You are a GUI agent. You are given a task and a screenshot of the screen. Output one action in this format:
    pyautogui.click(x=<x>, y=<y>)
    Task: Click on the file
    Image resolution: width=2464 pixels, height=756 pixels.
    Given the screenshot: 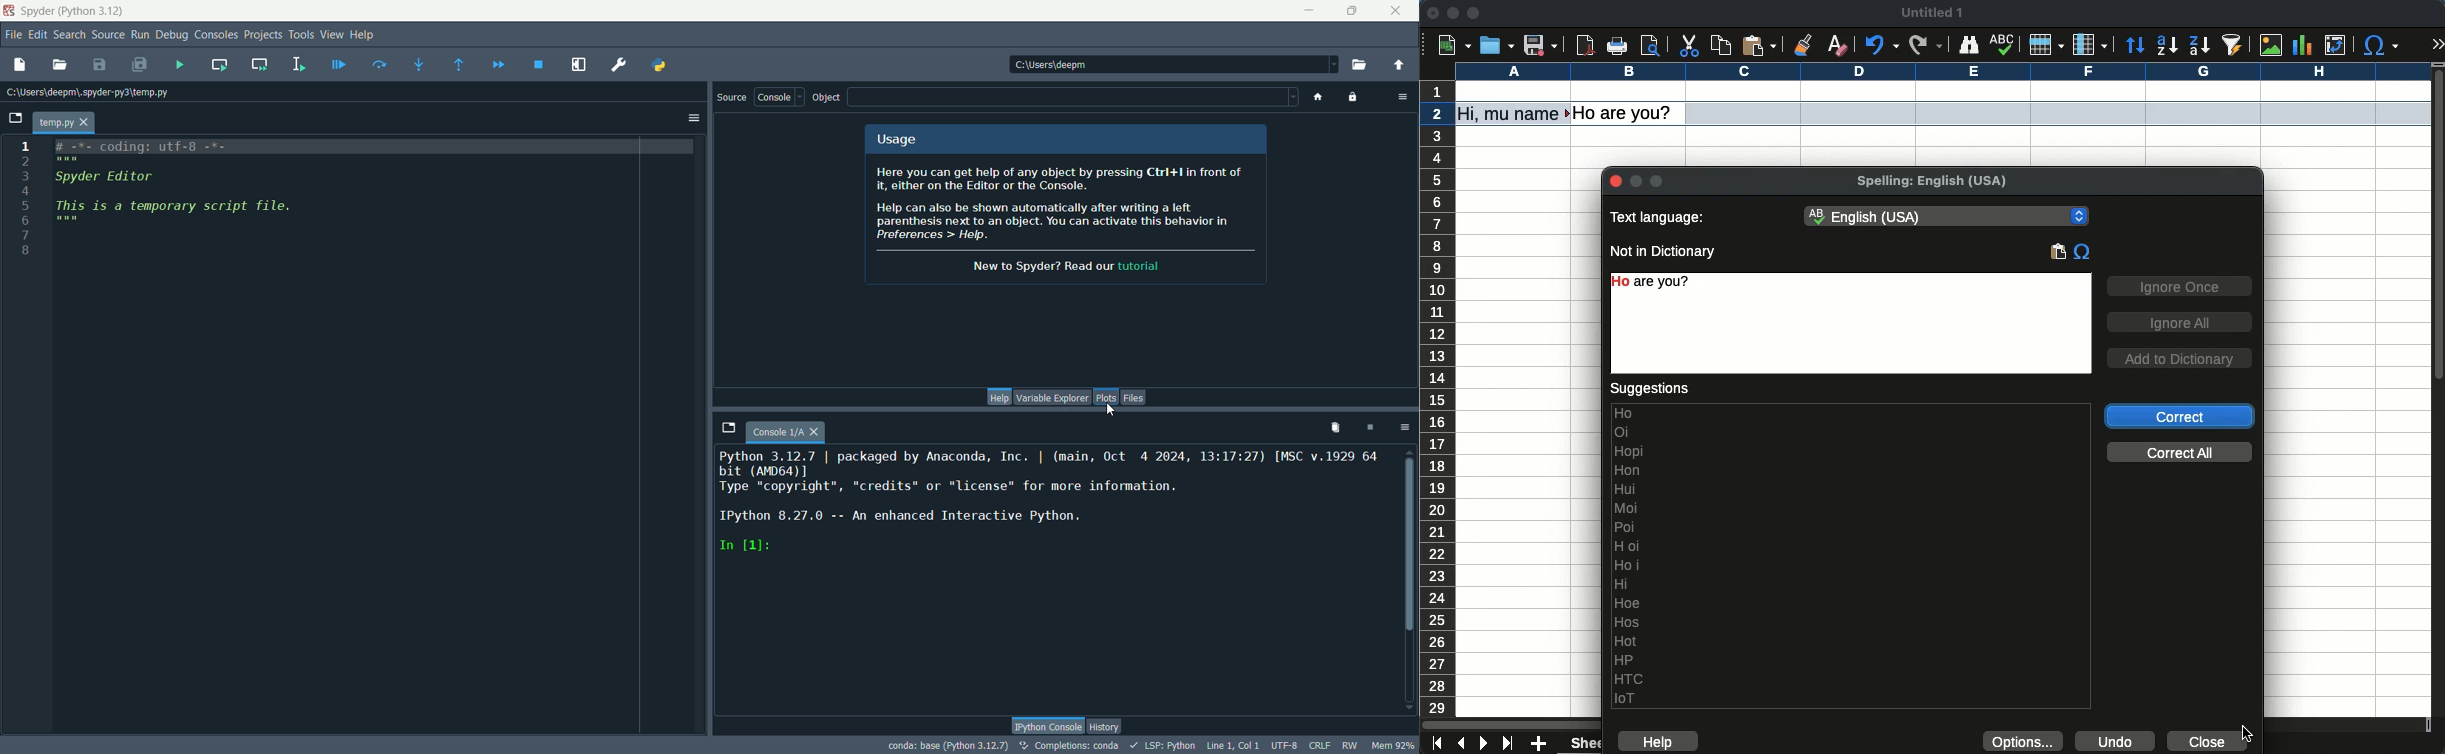 What is the action you would take?
    pyautogui.click(x=13, y=35)
    